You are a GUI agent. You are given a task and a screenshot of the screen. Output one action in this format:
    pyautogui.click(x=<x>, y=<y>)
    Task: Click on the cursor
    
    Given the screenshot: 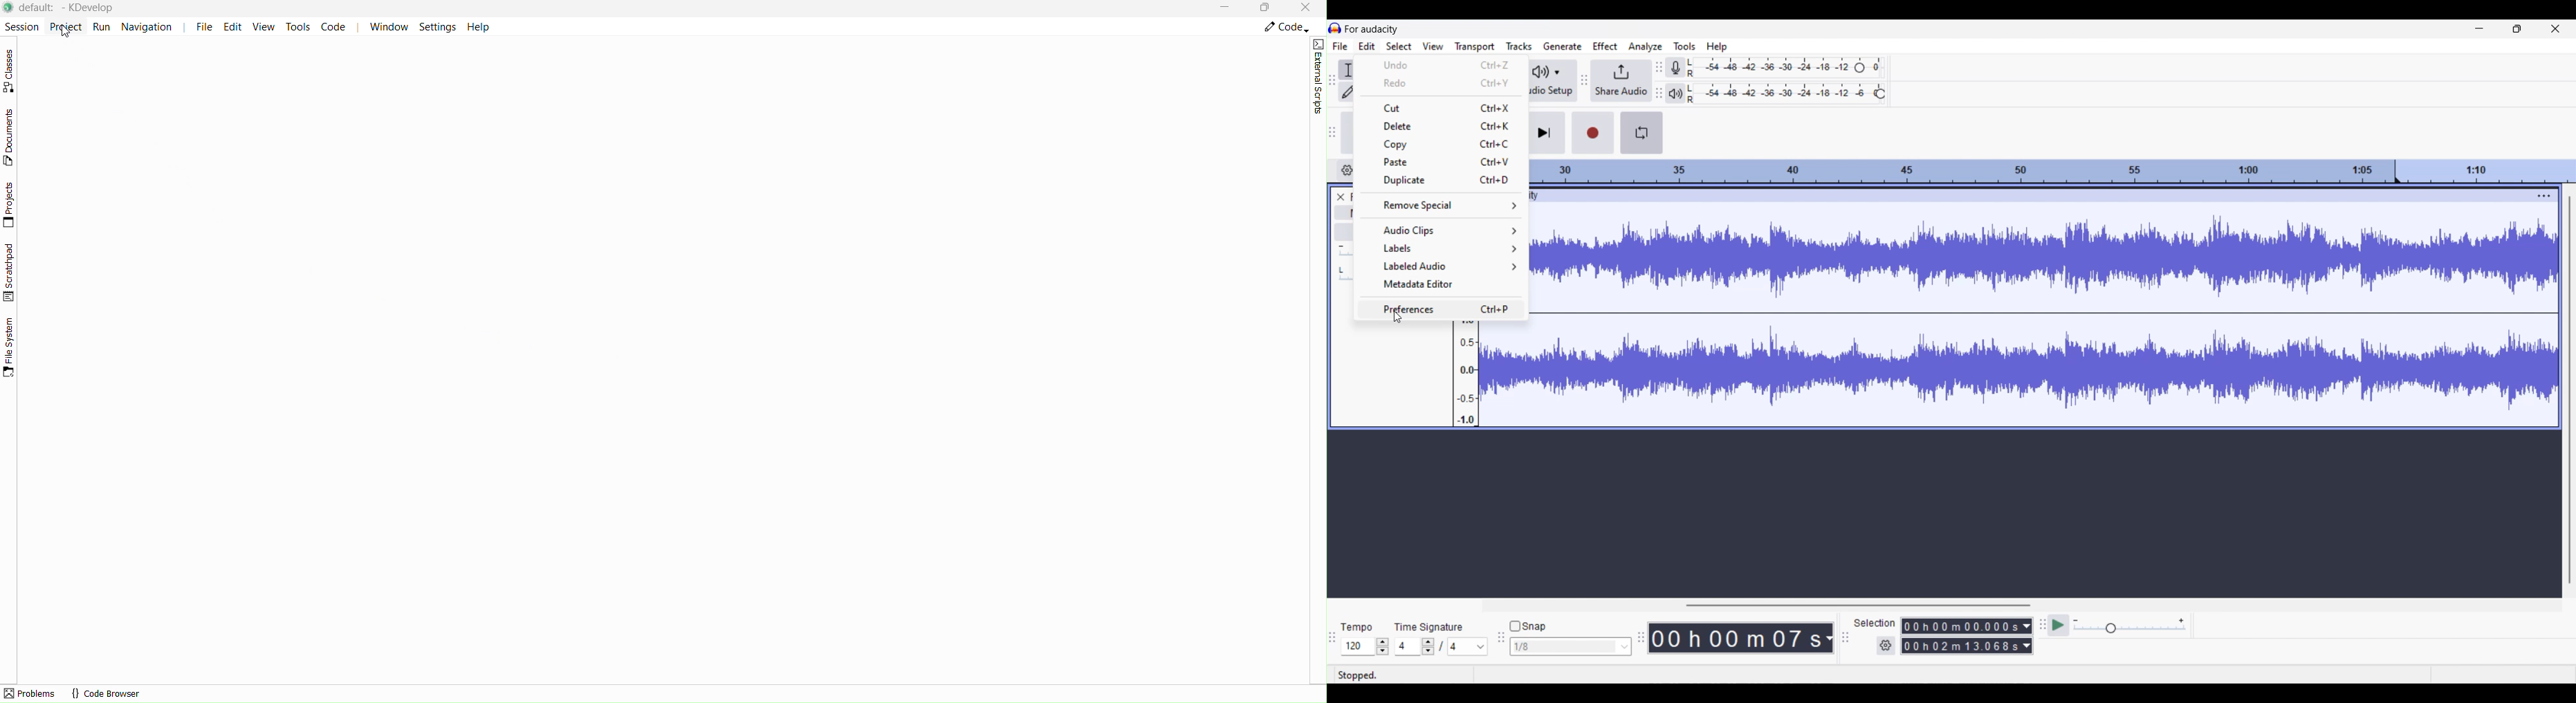 What is the action you would take?
    pyautogui.click(x=66, y=31)
    